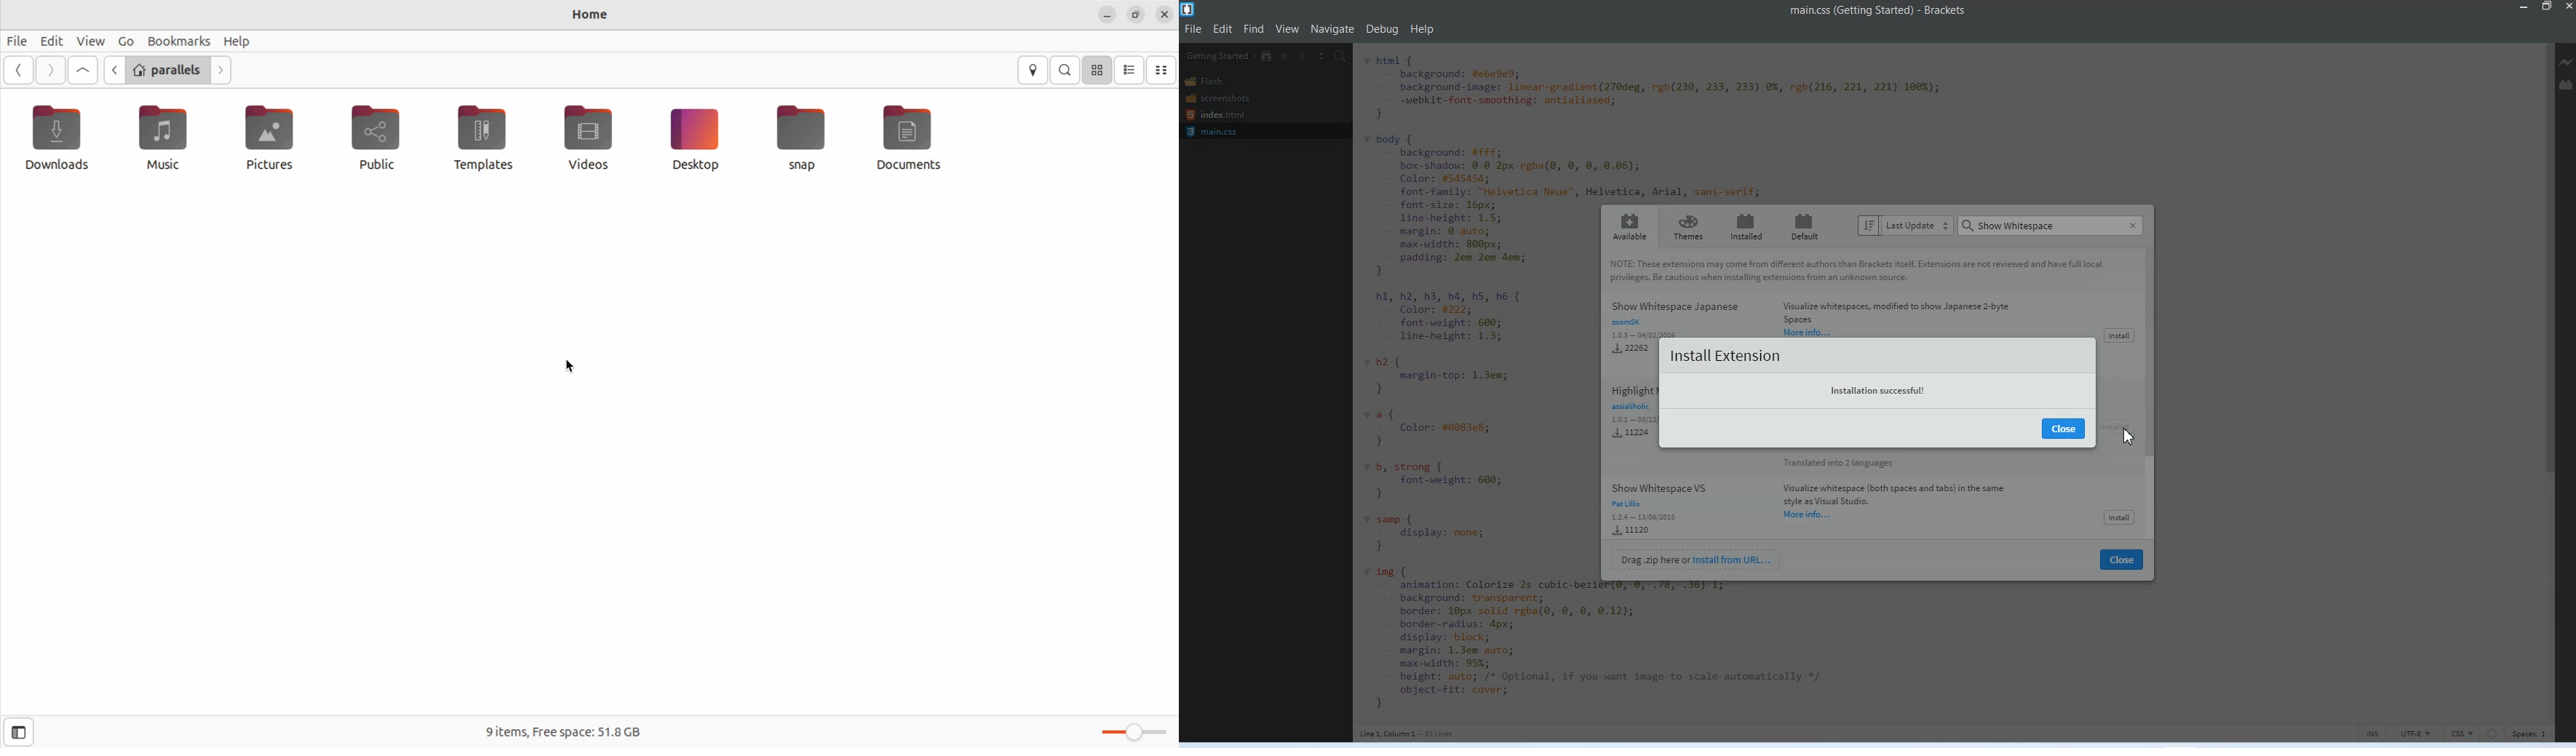 The height and width of the screenshot is (756, 2576). What do you see at coordinates (1465, 389) in the screenshot?
I see `Code` at bounding box center [1465, 389].